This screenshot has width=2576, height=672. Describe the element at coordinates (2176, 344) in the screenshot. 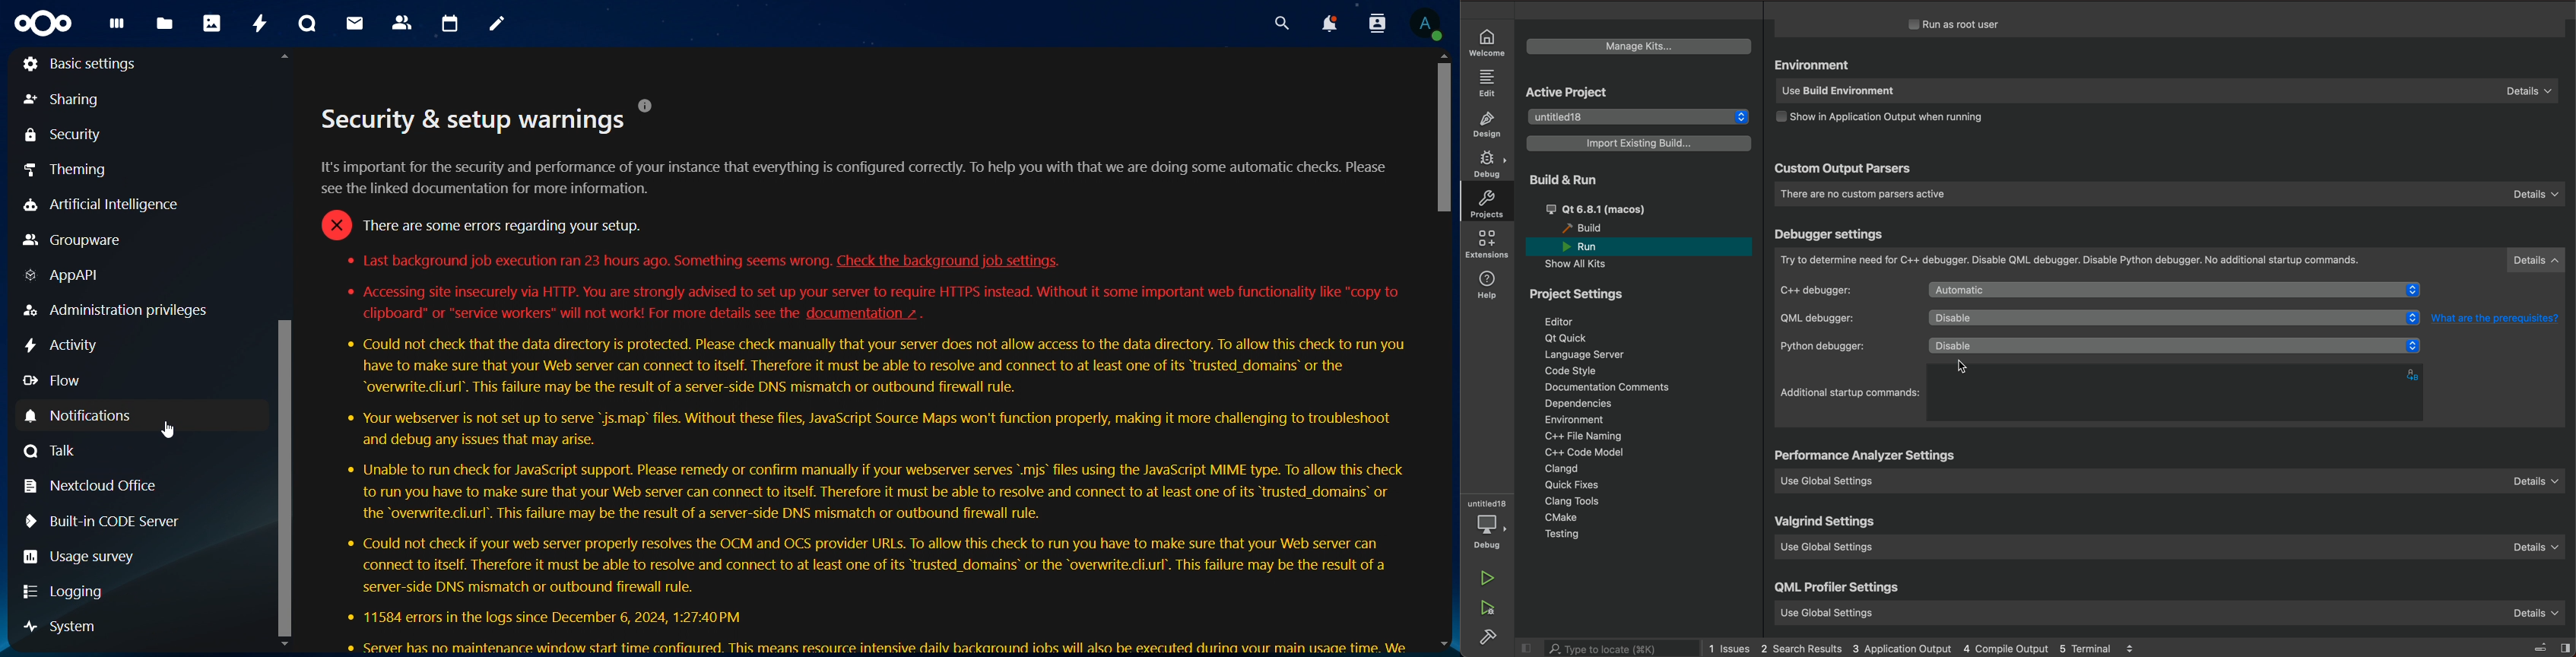

I see `disabled` at that location.